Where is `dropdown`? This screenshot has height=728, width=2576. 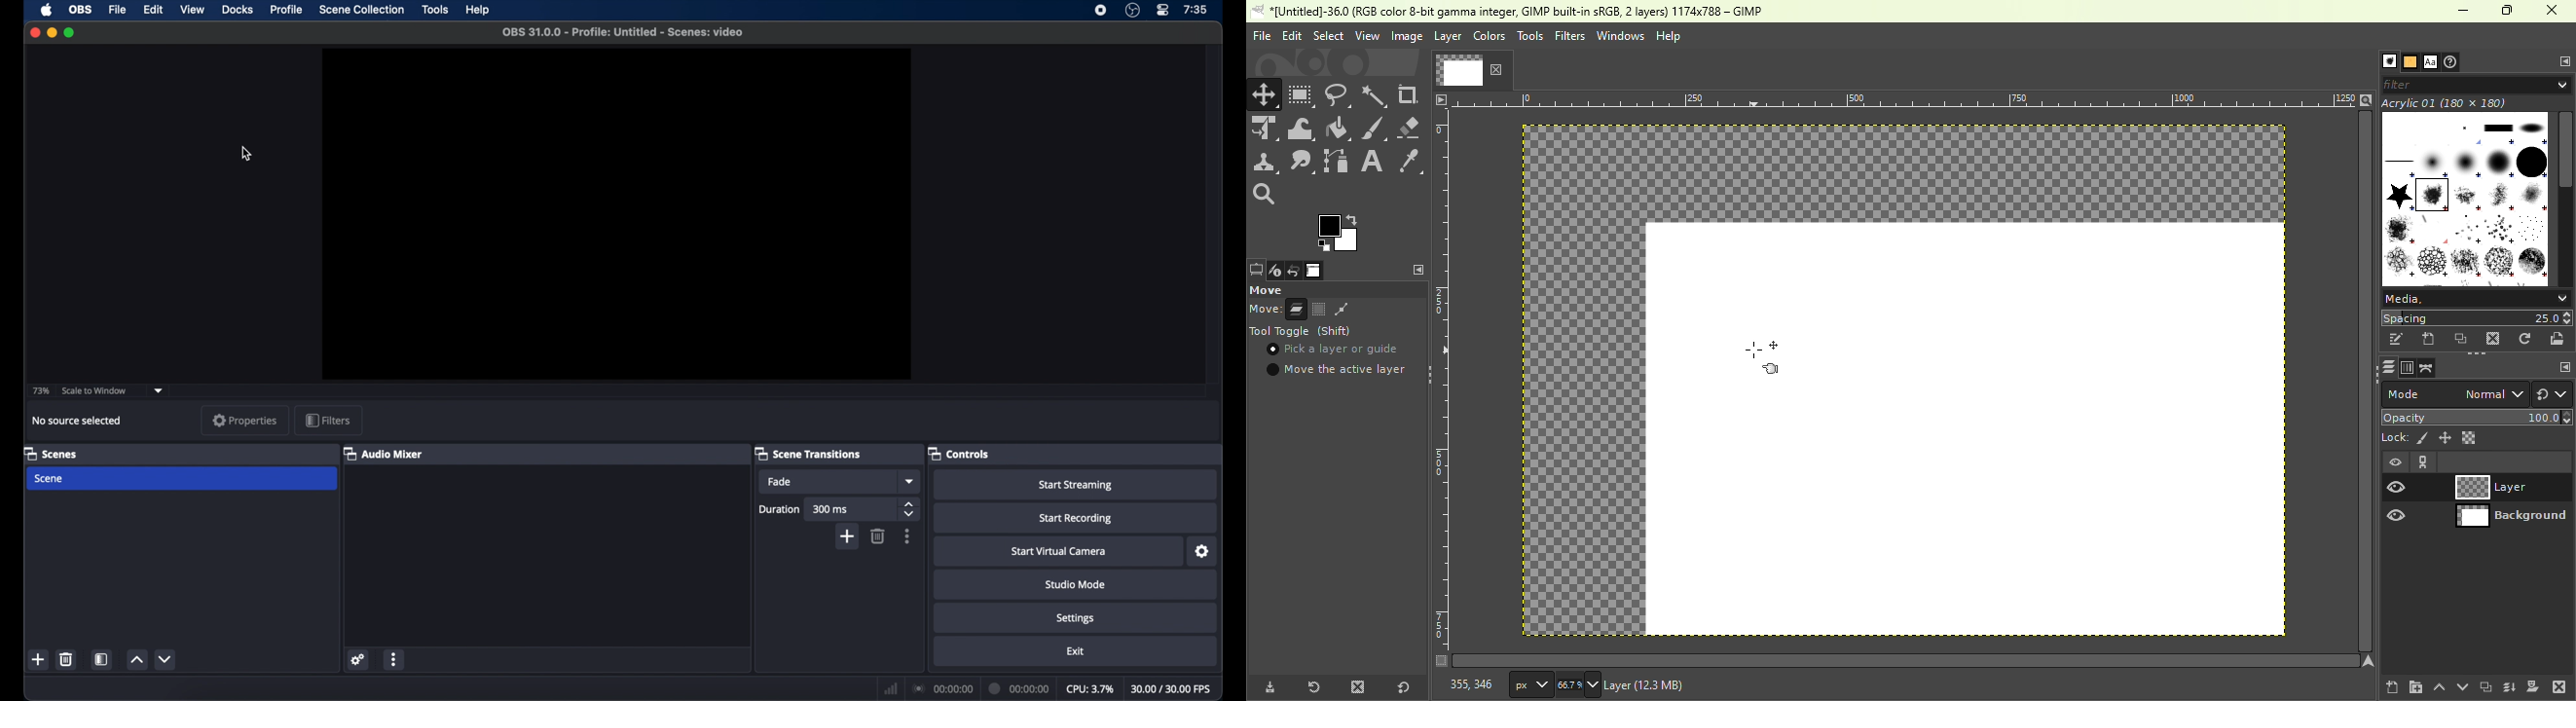
dropdown is located at coordinates (911, 481).